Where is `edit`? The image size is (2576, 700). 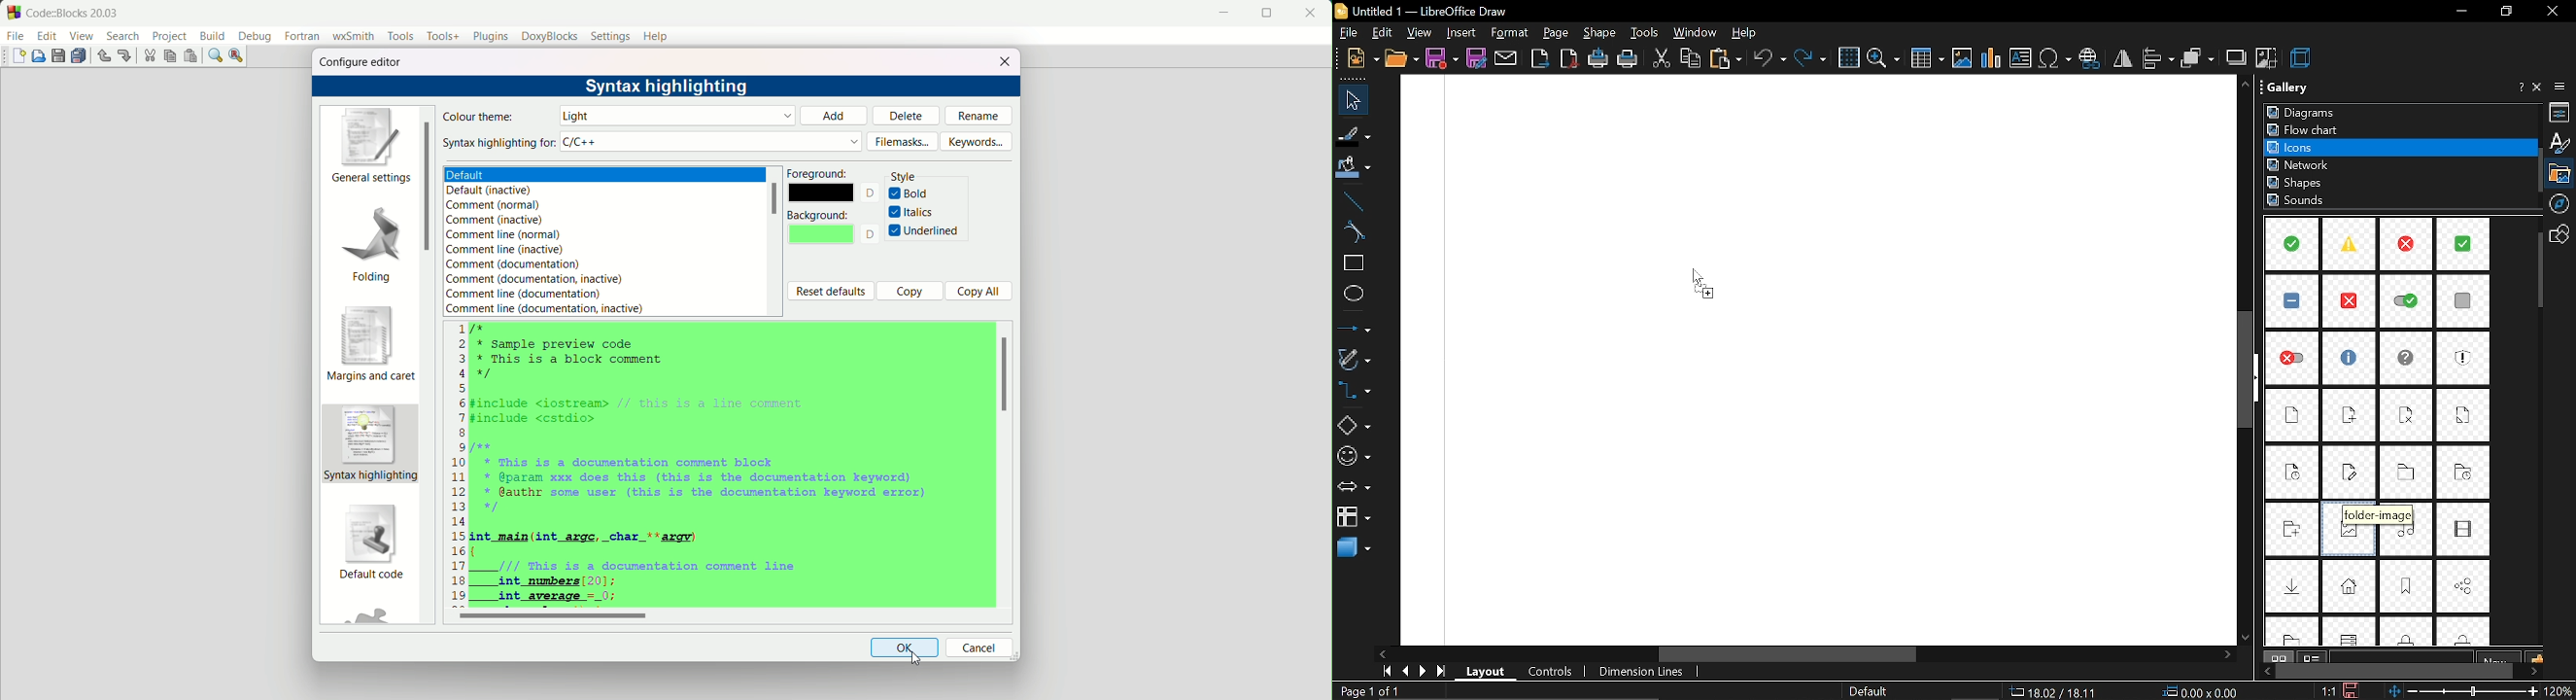 edit is located at coordinates (47, 36).